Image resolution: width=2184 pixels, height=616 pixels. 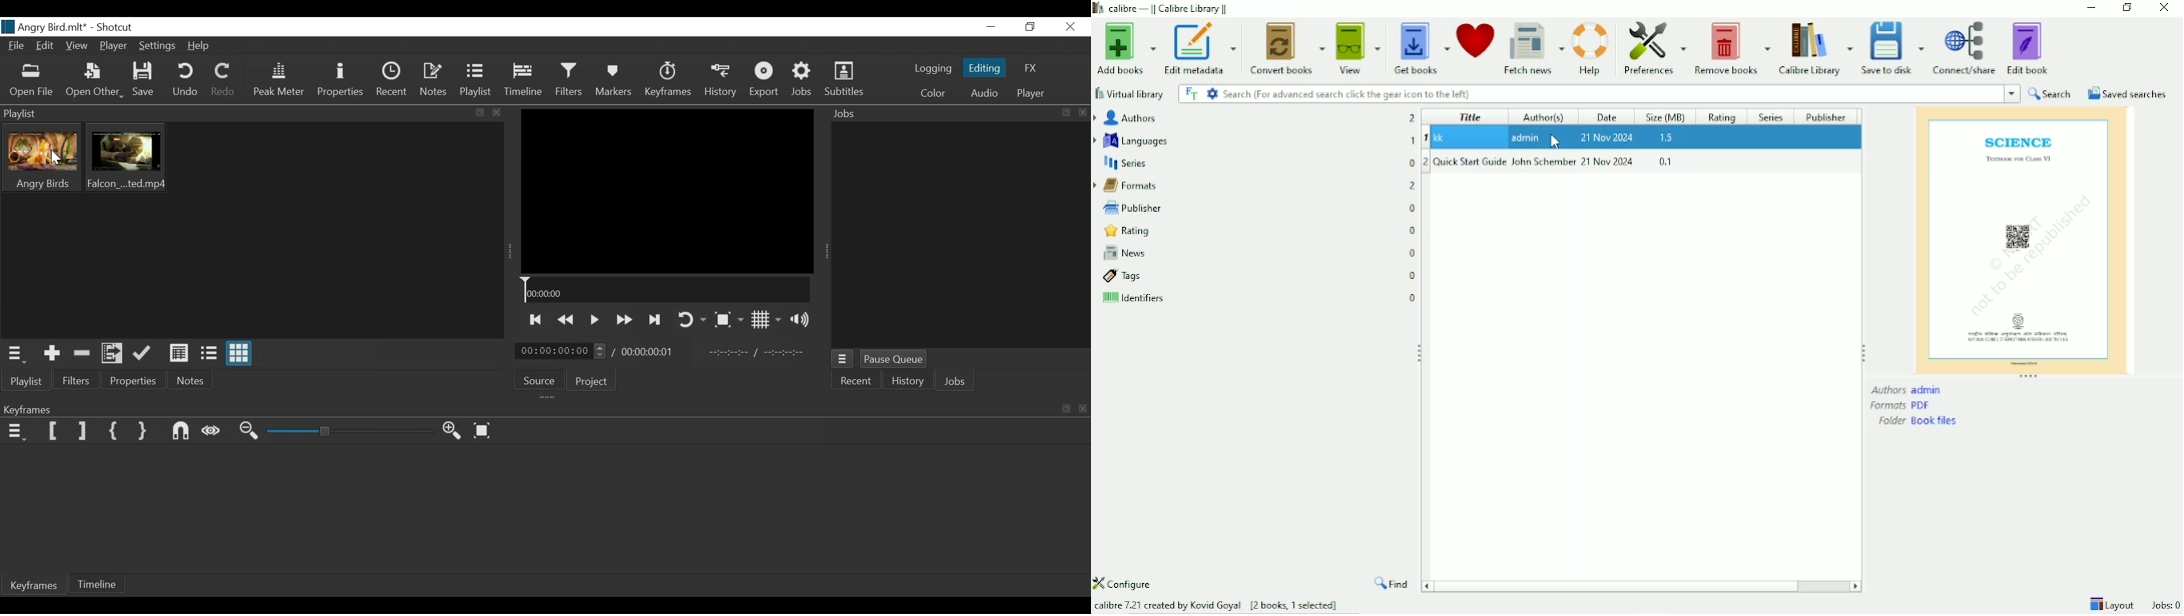 I want to click on View, so click(x=76, y=45).